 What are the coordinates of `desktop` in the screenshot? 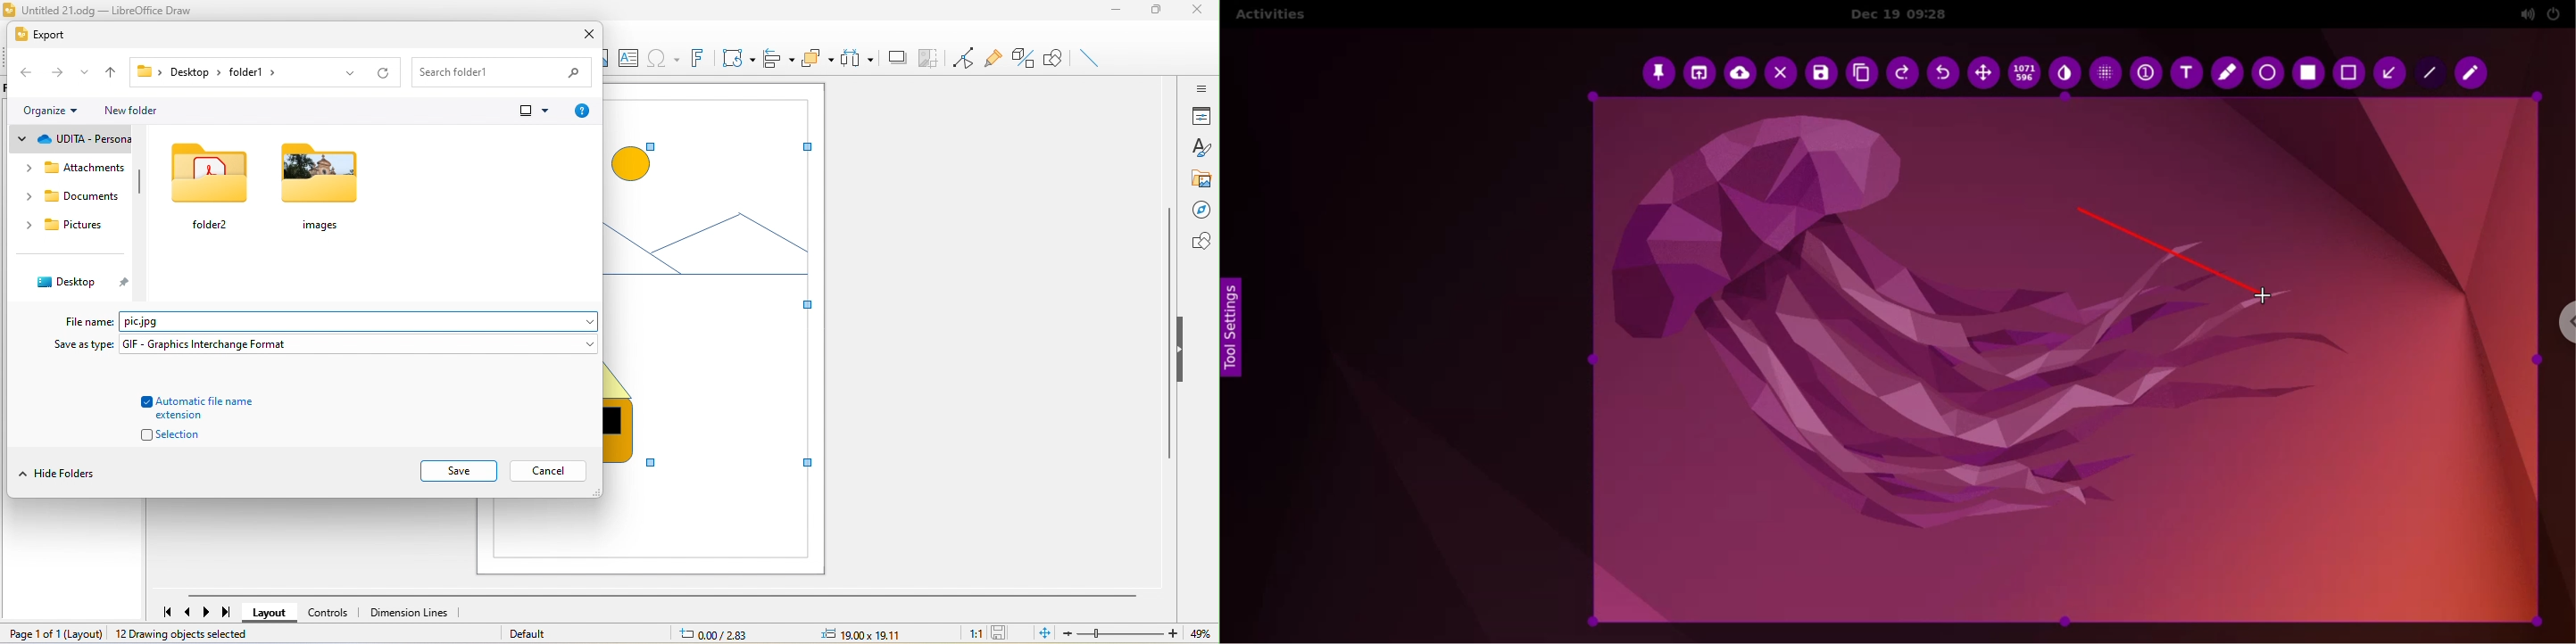 It's located at (76, 283).